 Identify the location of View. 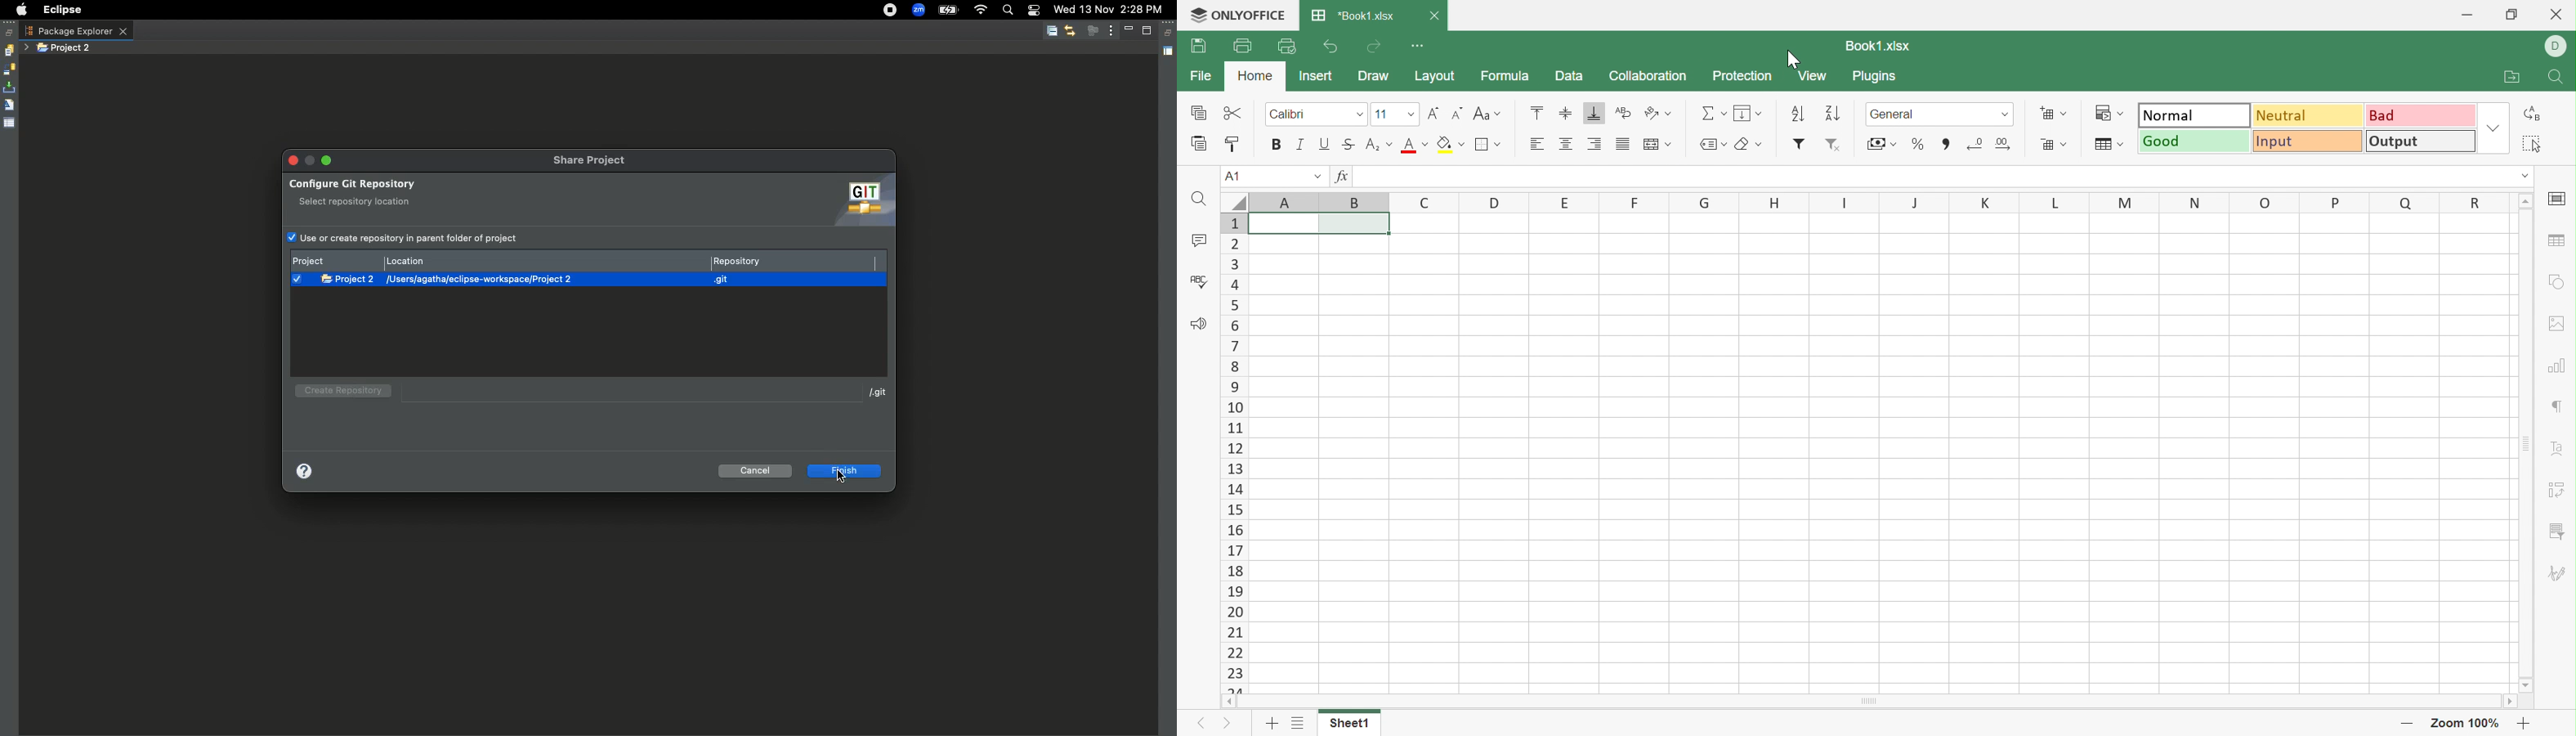
(1813, 76).